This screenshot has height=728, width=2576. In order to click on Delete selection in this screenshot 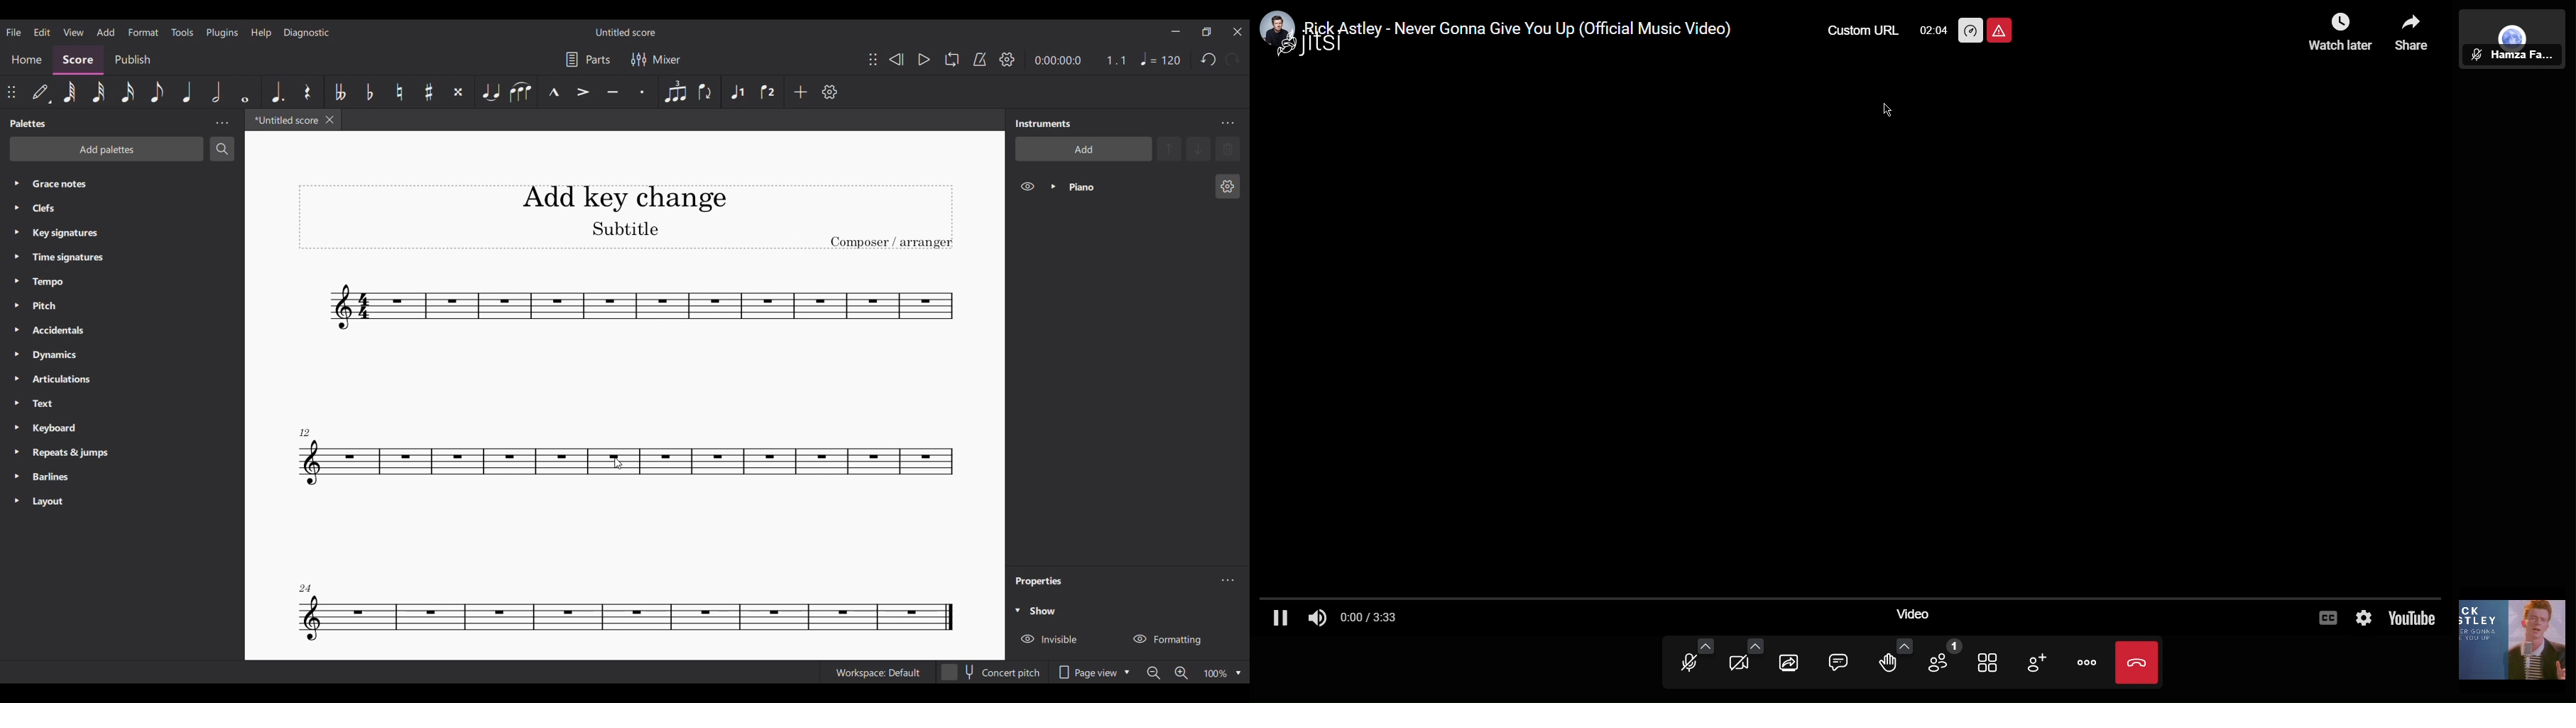, I will do `click(1228, 149)`.